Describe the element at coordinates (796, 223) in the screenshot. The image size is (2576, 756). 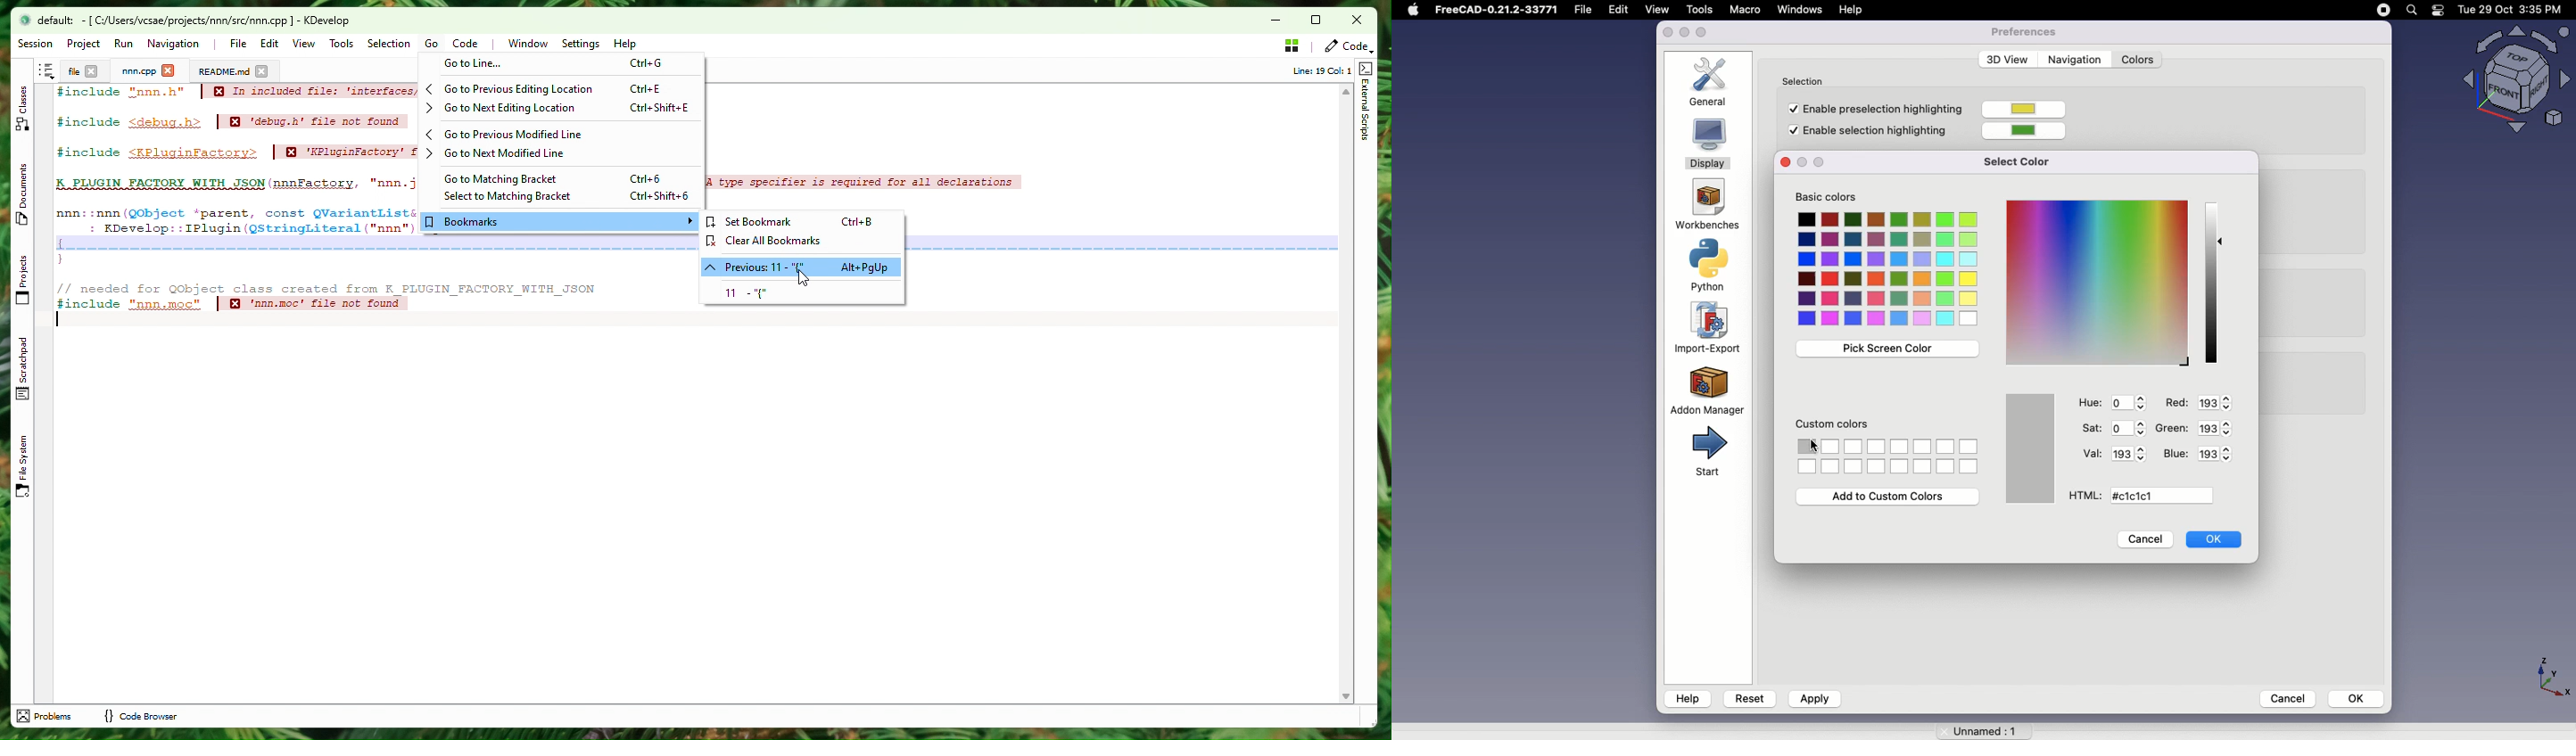
I see `Set bookmark` at that location.